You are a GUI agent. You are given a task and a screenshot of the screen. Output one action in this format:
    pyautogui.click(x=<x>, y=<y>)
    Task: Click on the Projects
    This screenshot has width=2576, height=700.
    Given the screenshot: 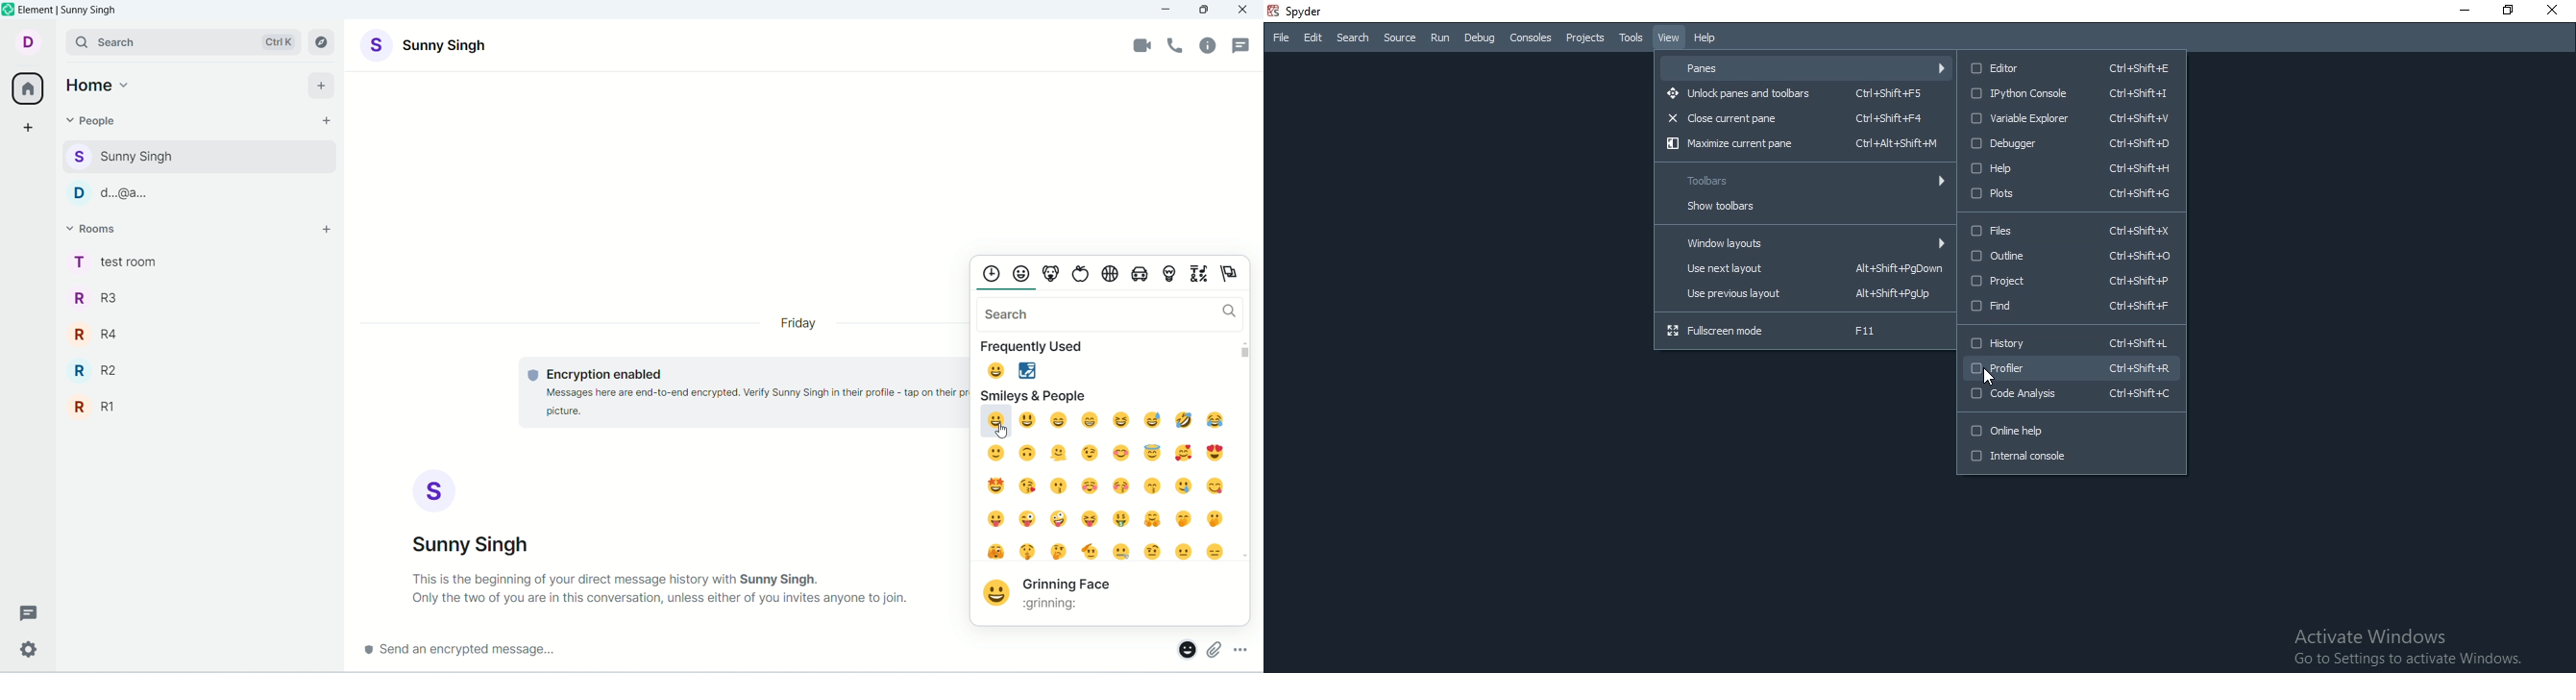 What is the action you would take?
    pyautogui.click(x=1585, y=38)
    